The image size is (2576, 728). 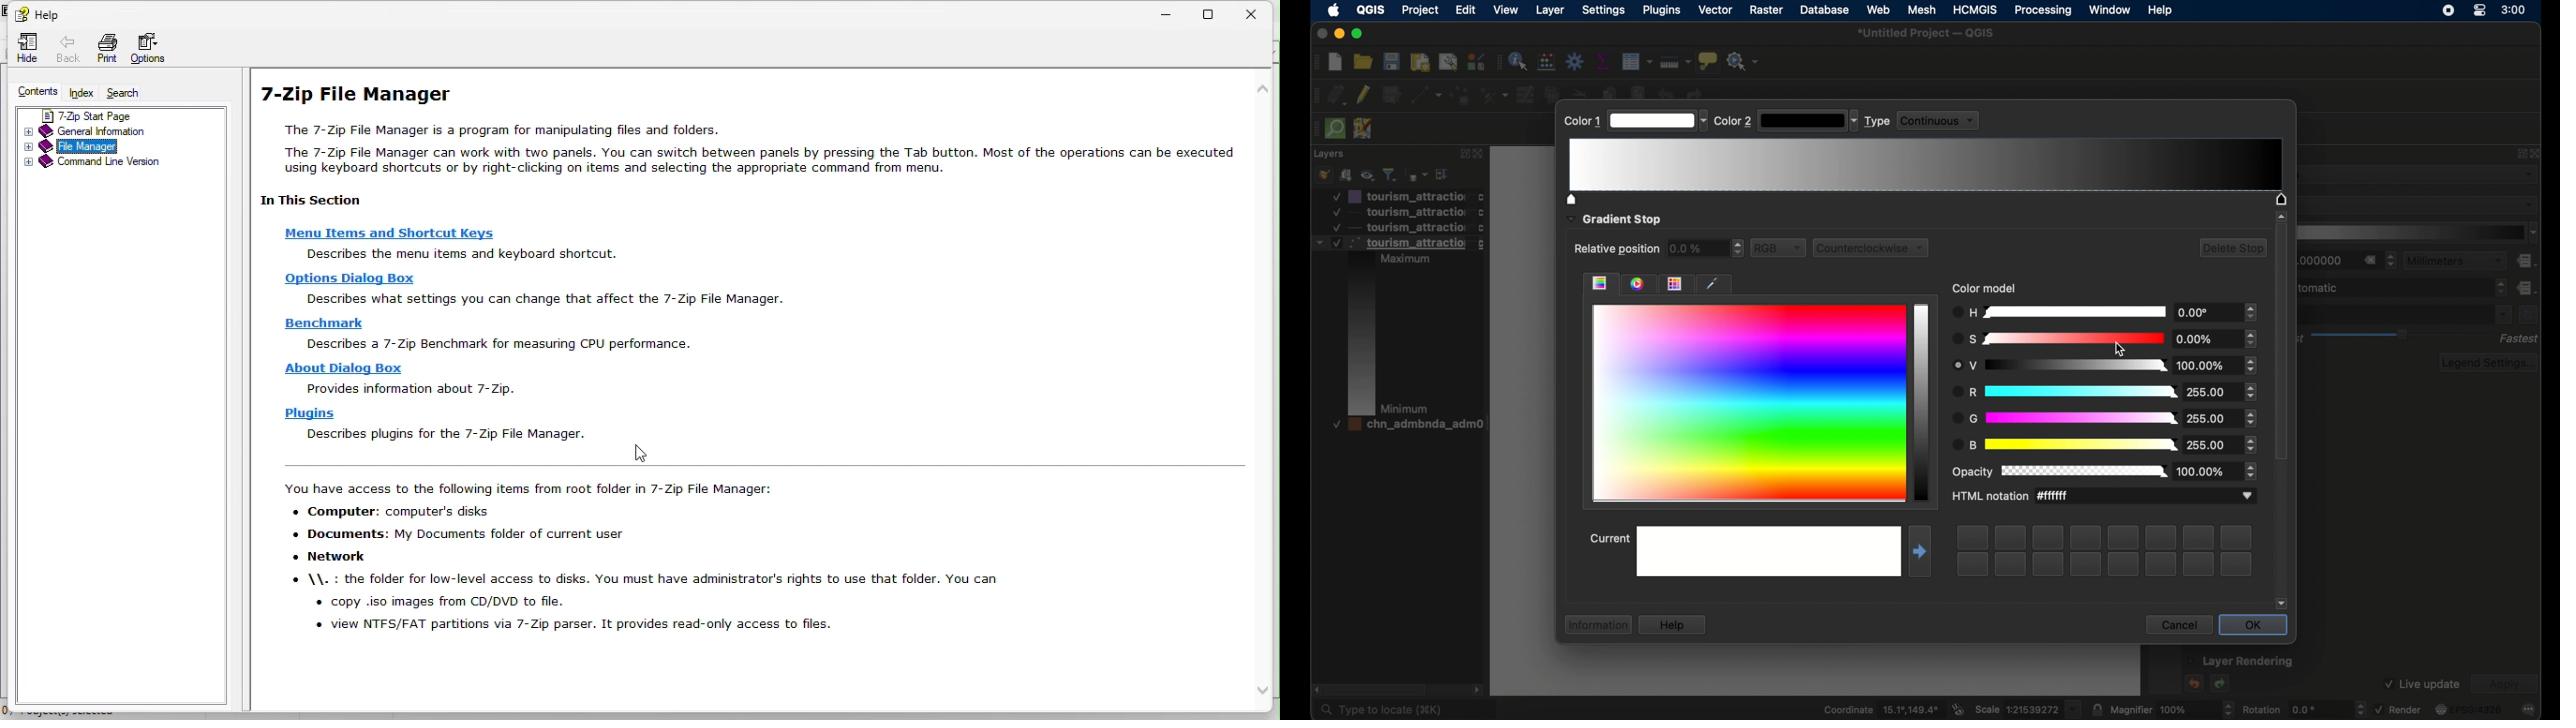 I want to click on drag. handle, so click(x=1496, y=63).